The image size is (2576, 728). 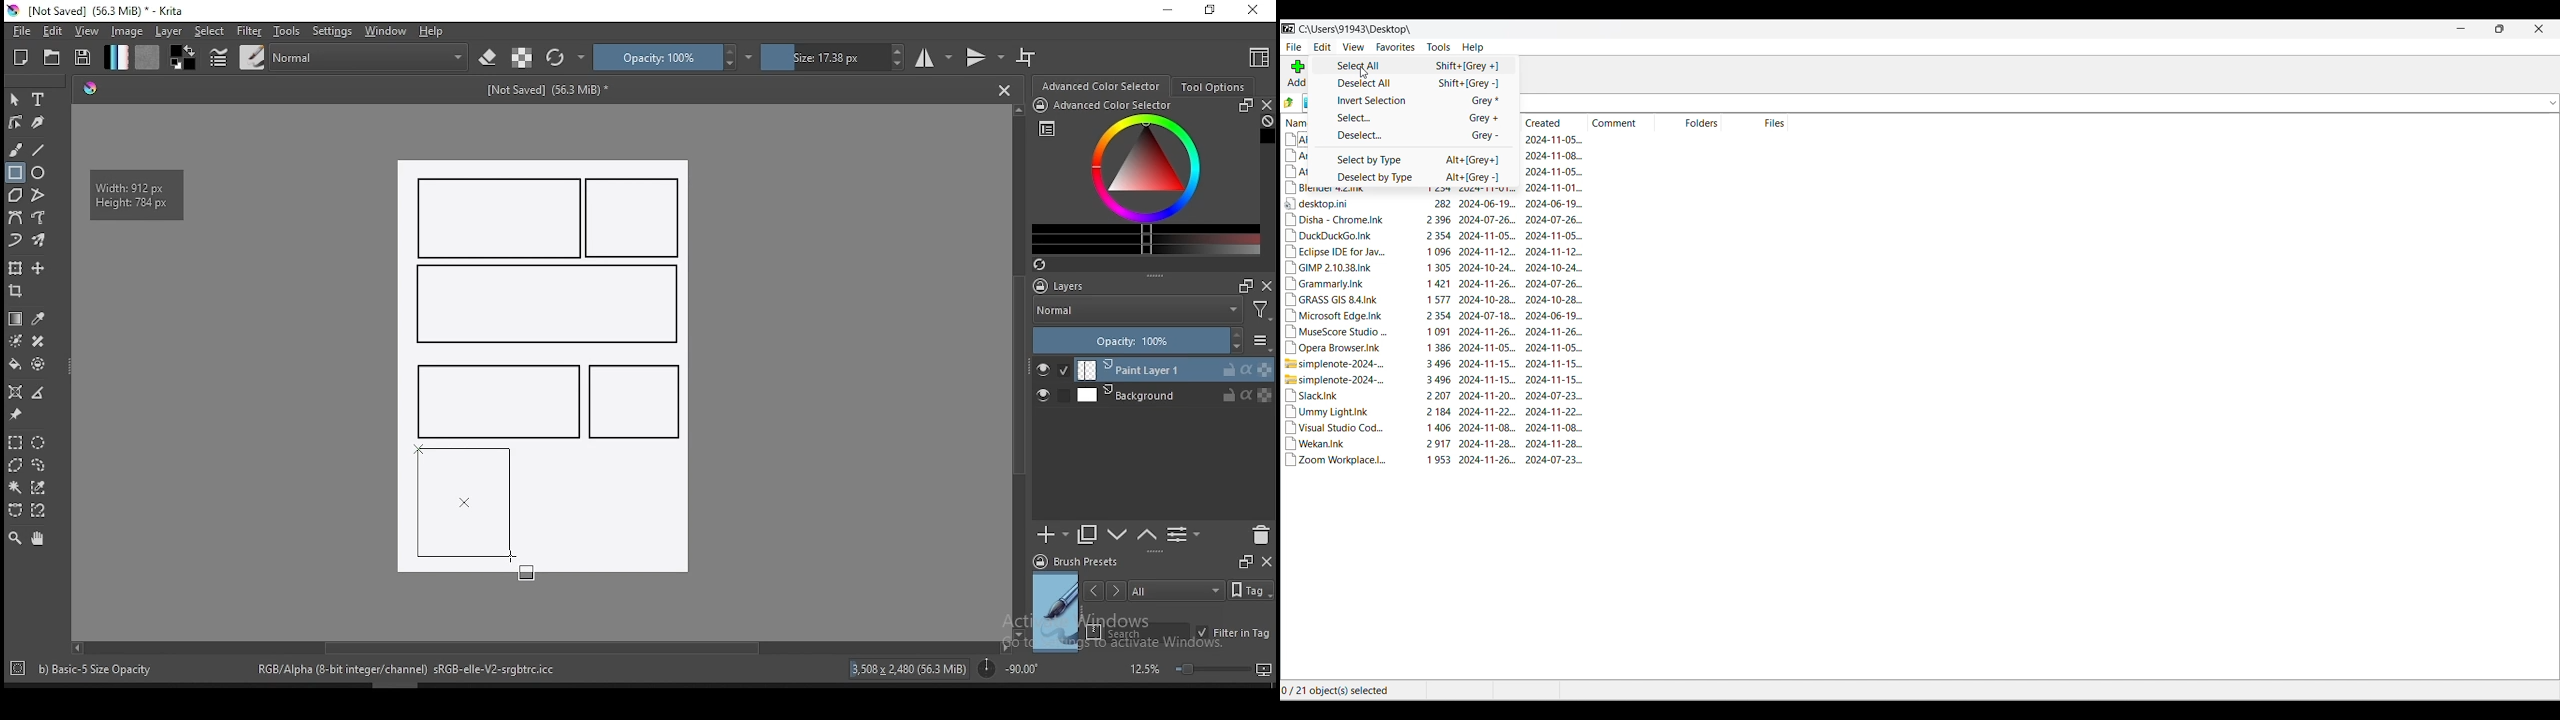 I want to click on preserve alpha, so click(x=522, y=59).